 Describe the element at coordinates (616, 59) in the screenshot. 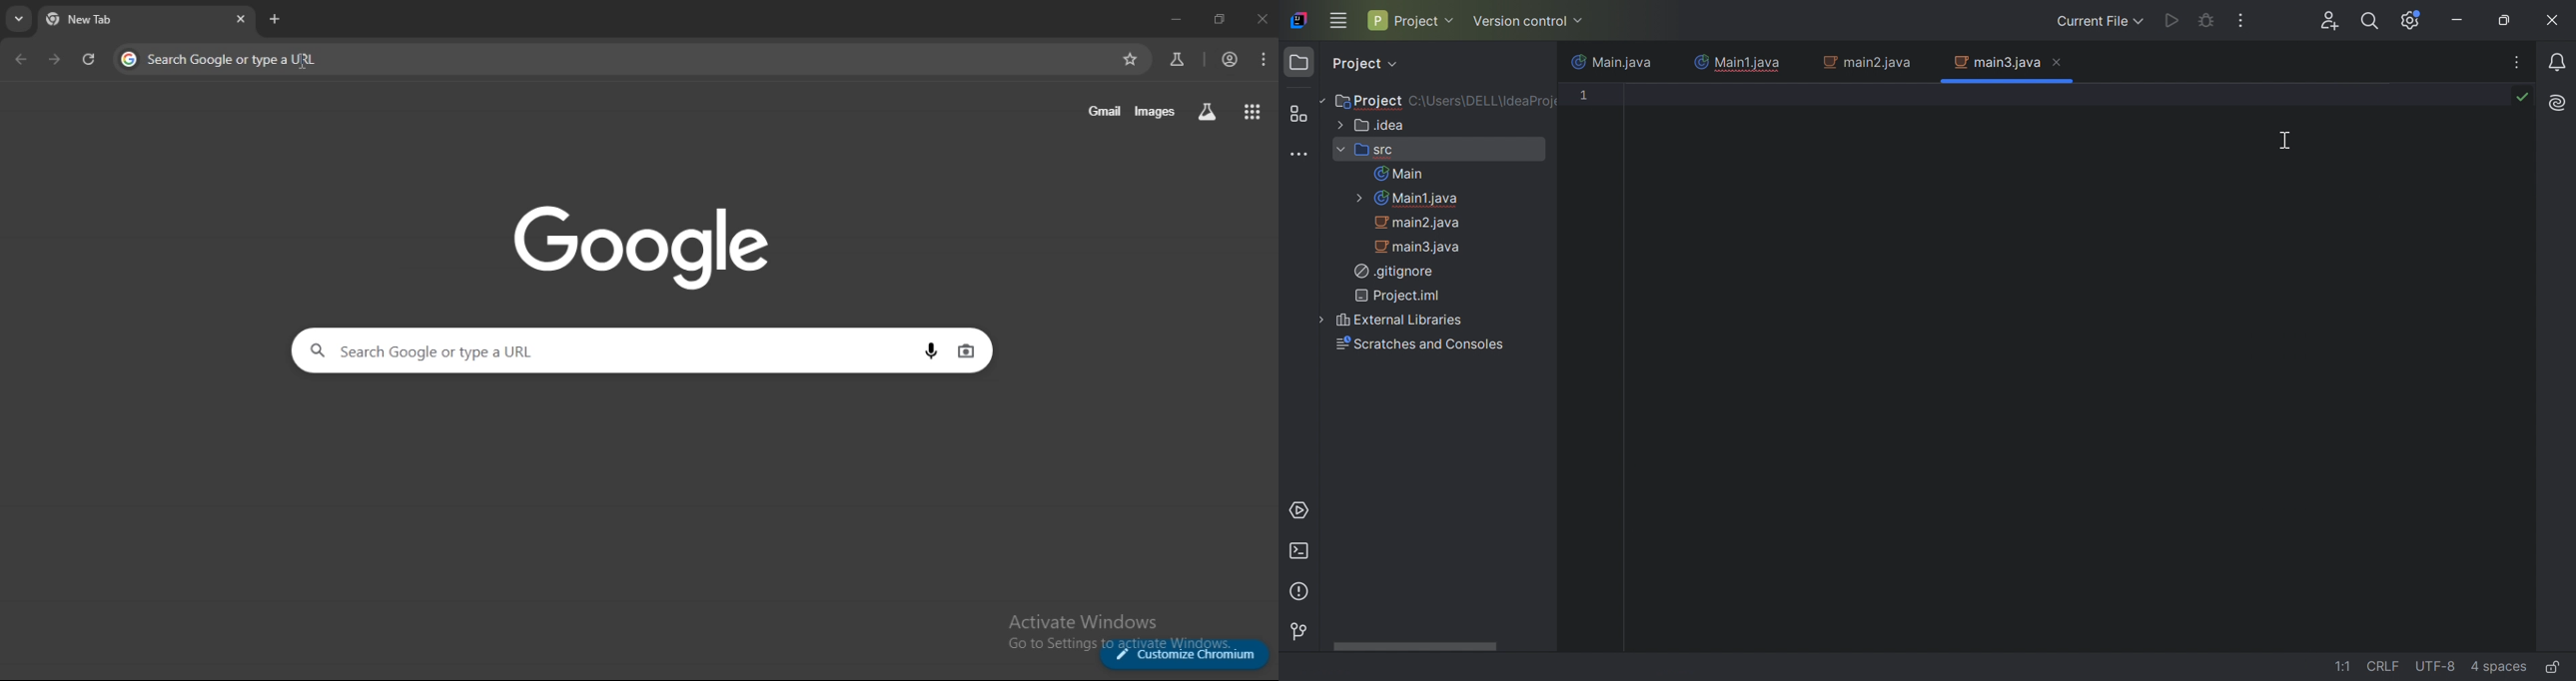

I see `search google or type a URL` at that location.